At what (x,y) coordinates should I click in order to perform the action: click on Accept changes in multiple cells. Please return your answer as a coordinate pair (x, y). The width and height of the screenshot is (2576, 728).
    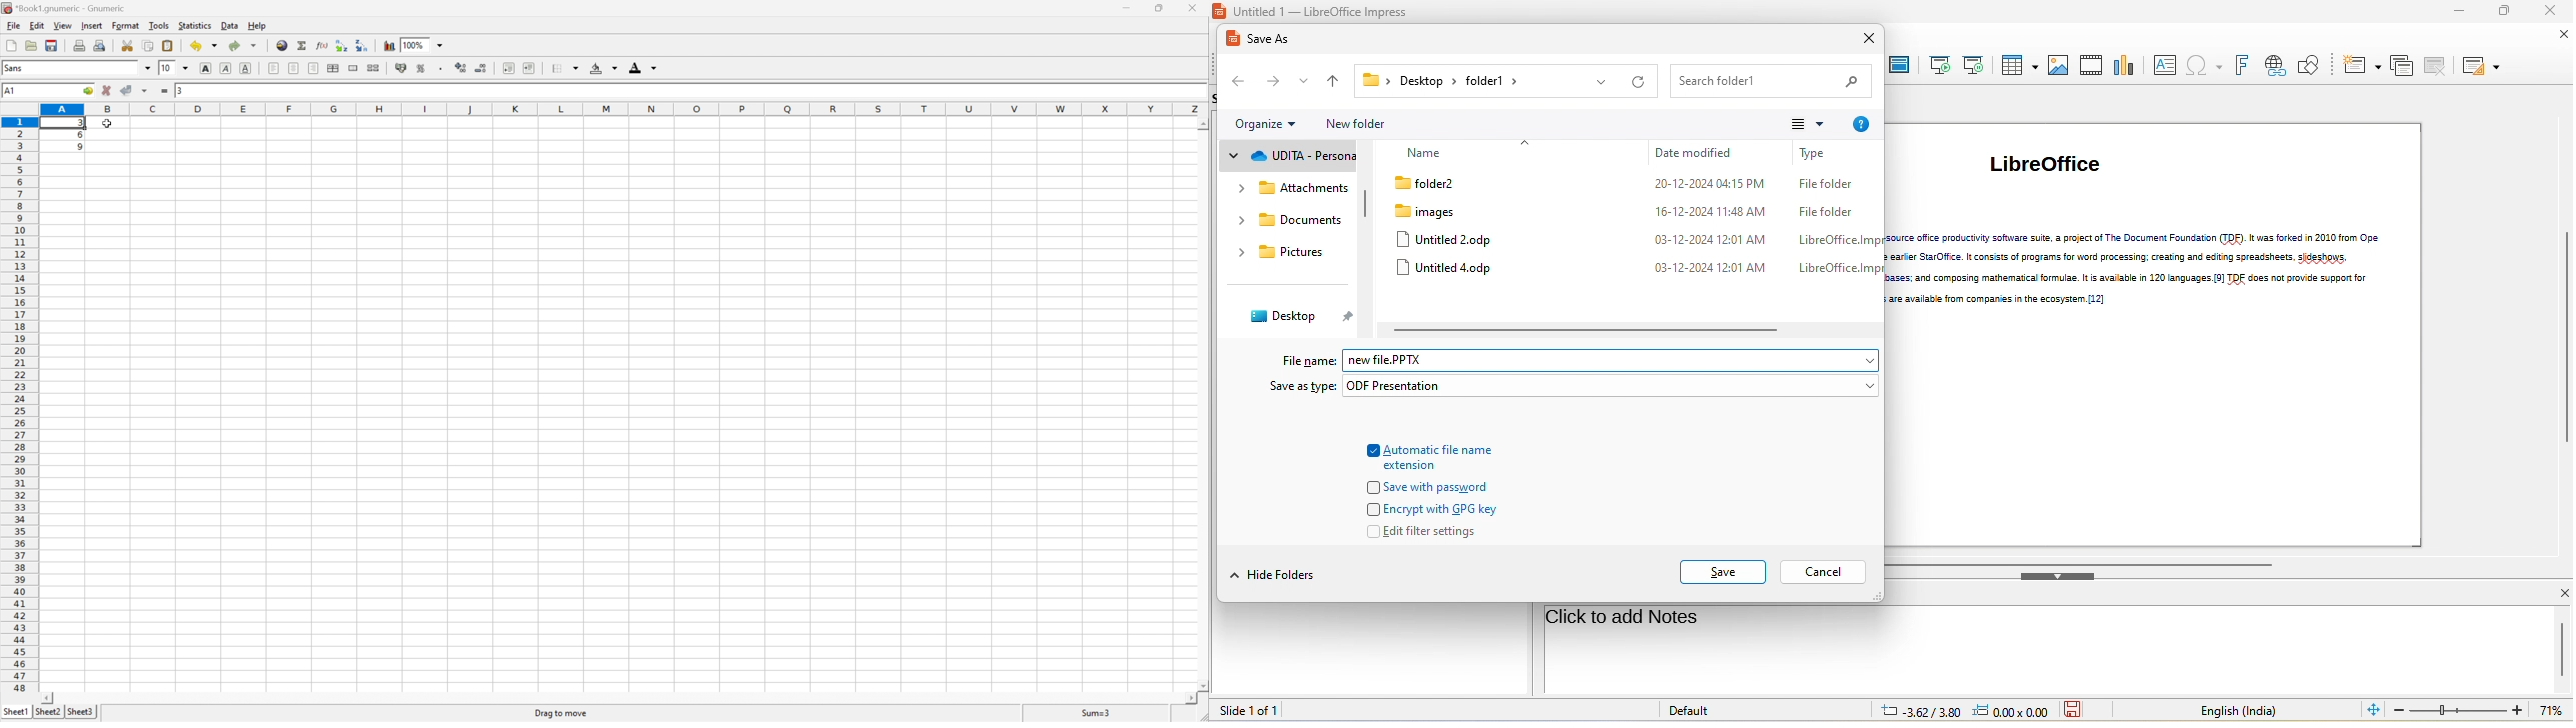
    Looking at the image, I should click on (146, 91).